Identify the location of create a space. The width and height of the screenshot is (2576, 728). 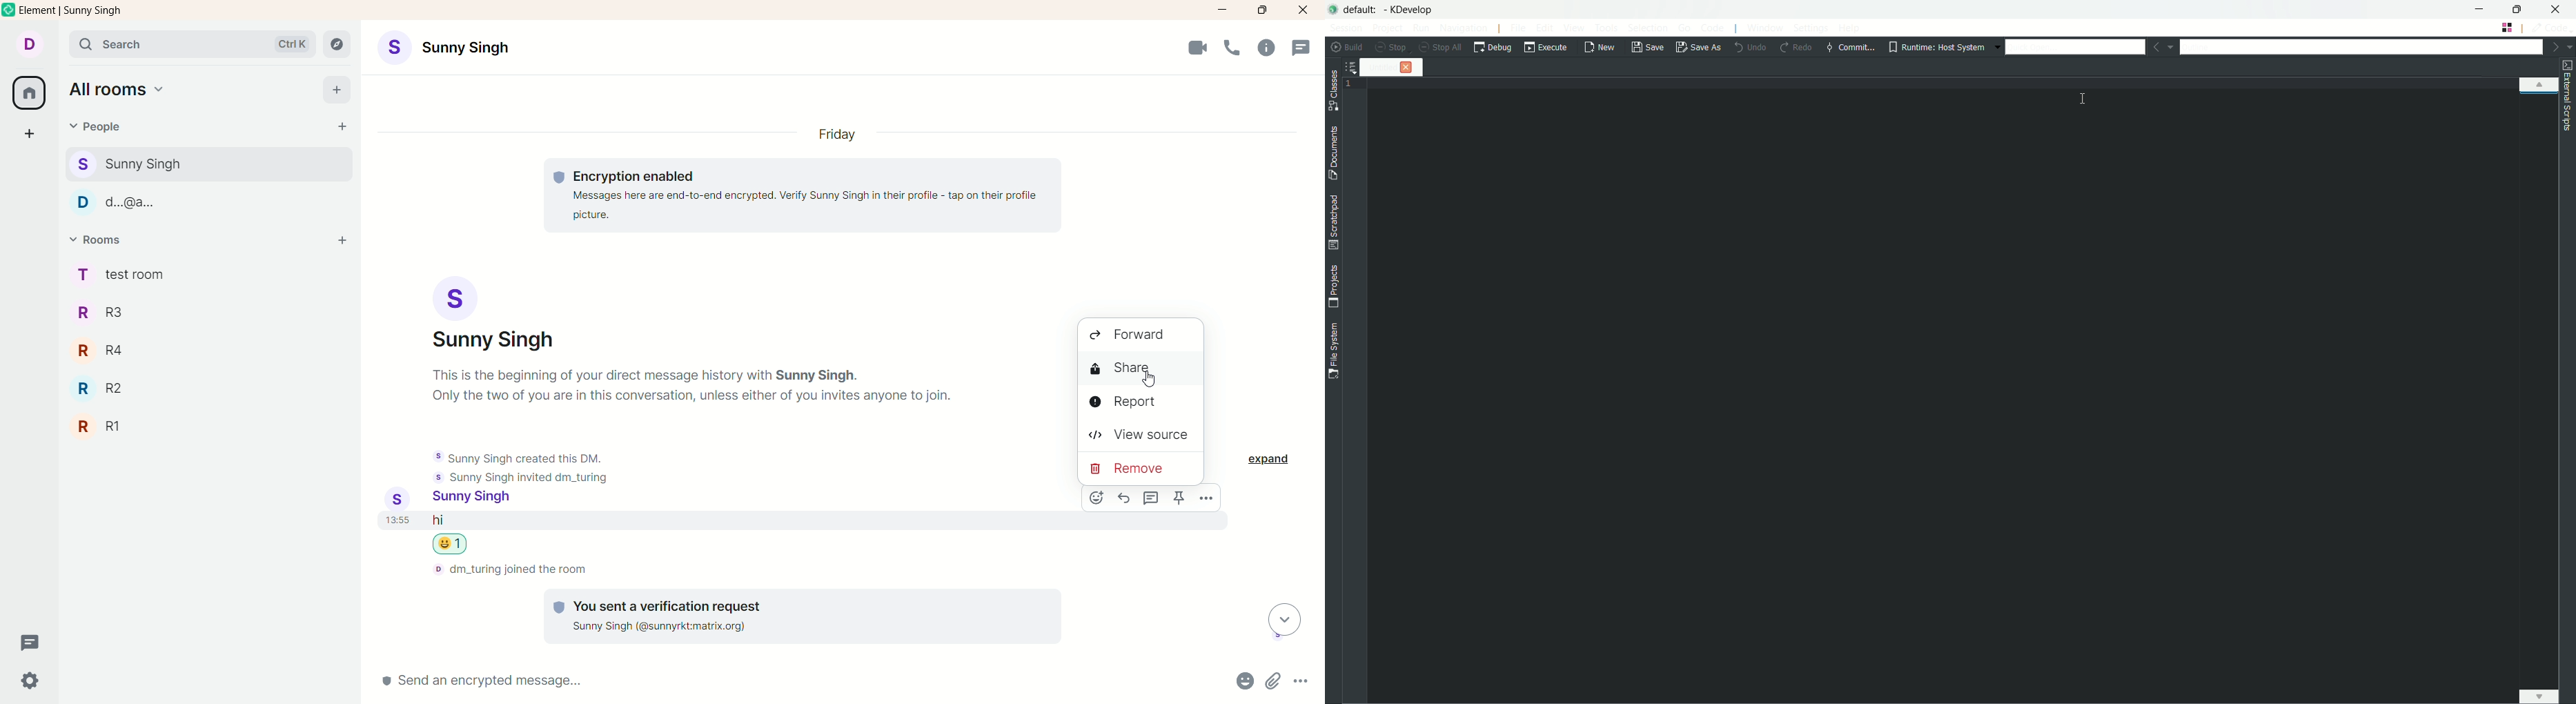
(31, 137).